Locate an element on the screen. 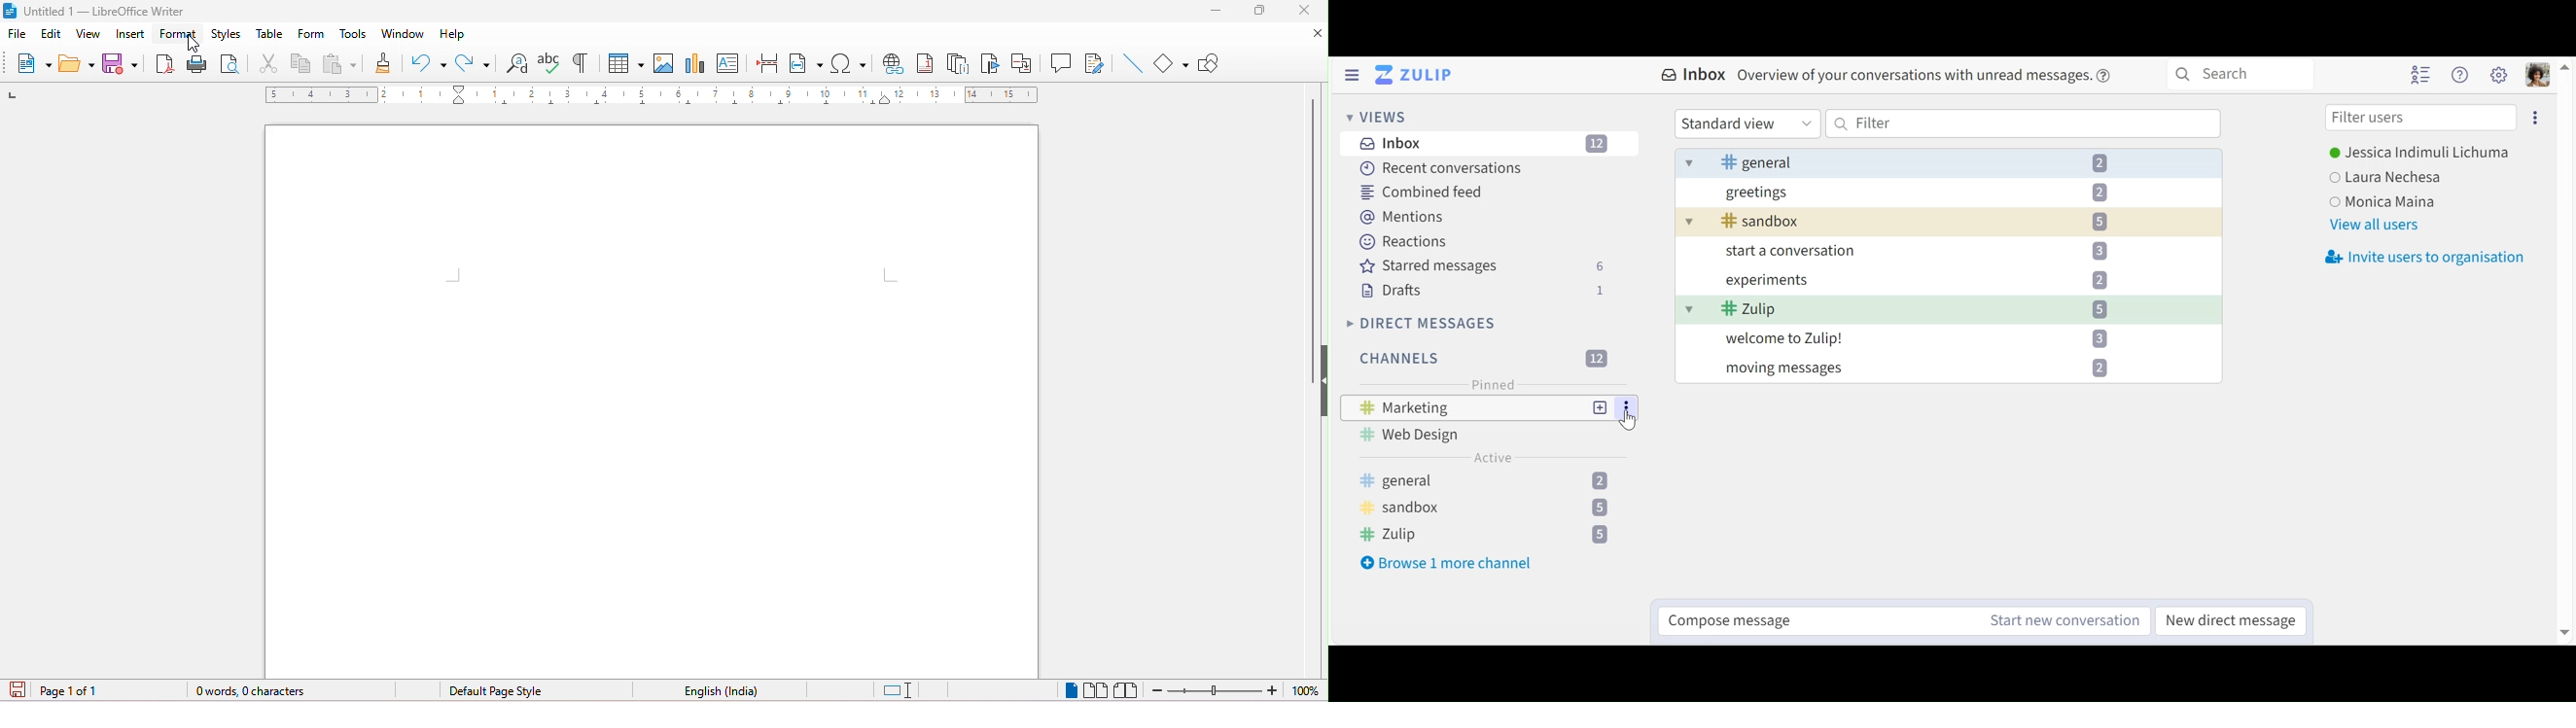  paste is located at coordinates (340, 65).